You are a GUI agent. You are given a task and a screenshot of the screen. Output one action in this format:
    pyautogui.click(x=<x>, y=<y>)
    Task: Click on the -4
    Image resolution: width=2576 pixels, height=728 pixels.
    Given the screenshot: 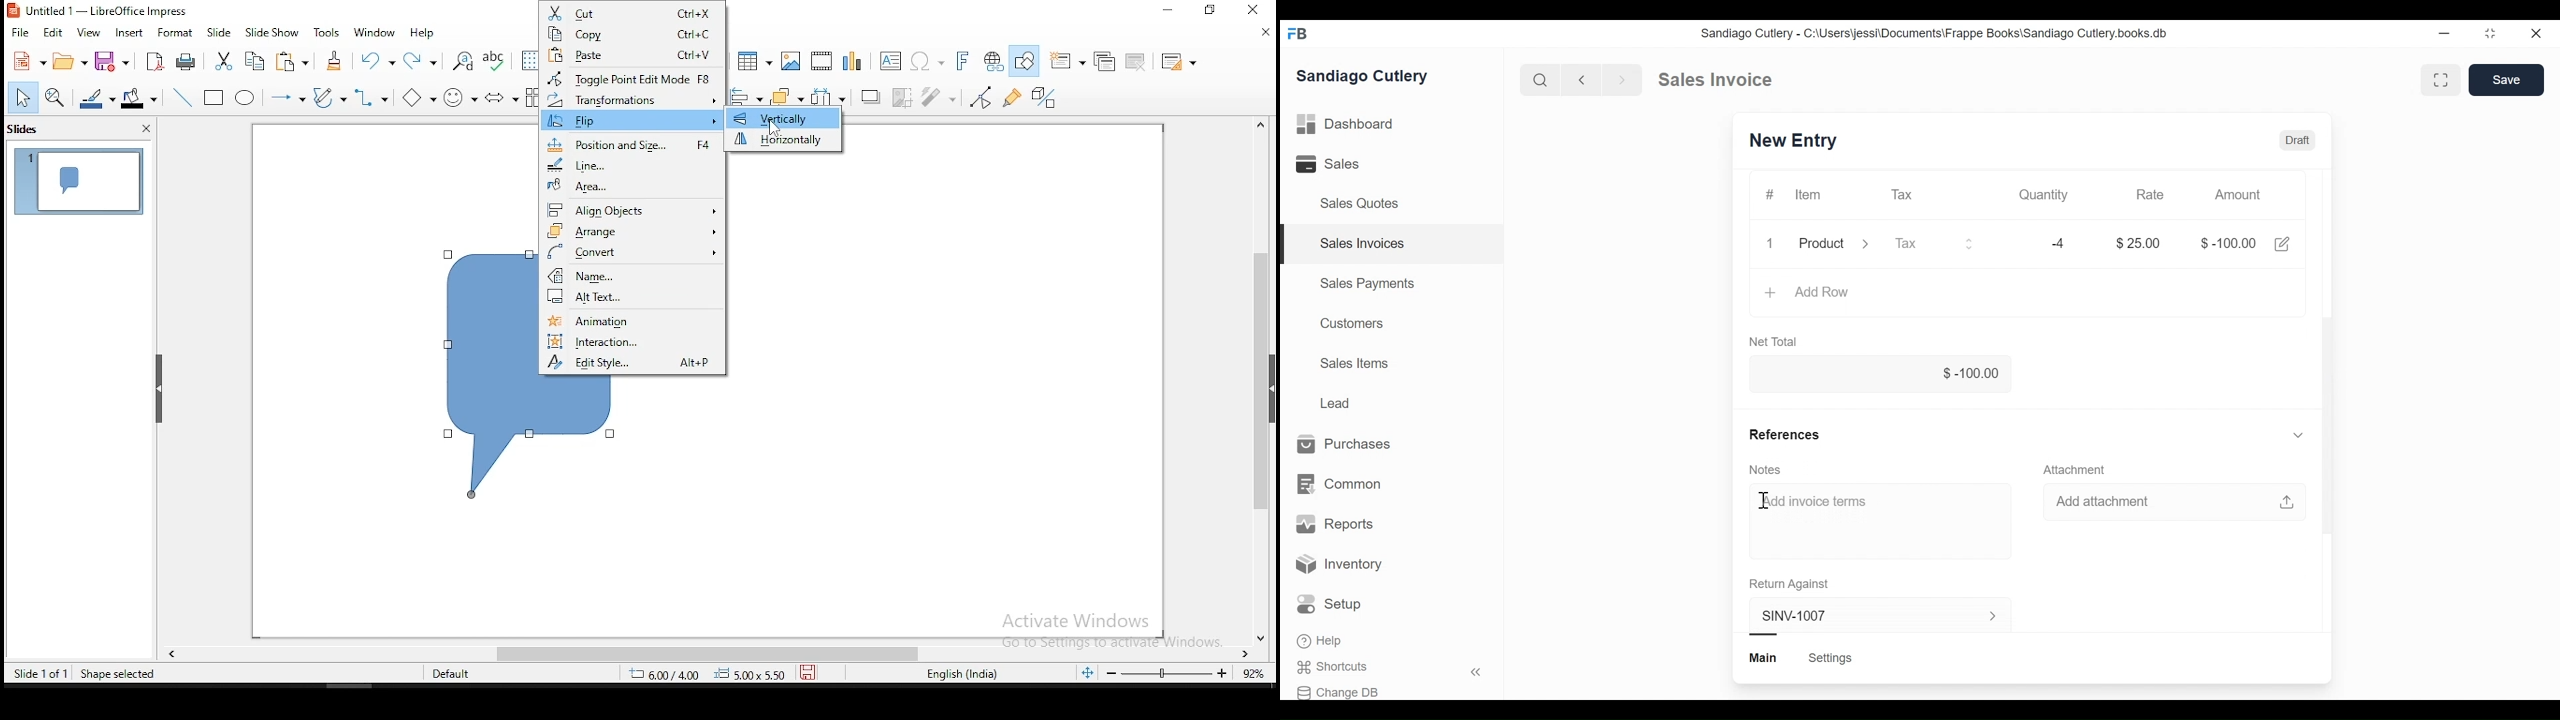 What is the action you would take?
    pyautogui.click(x=2059, y=243)
    